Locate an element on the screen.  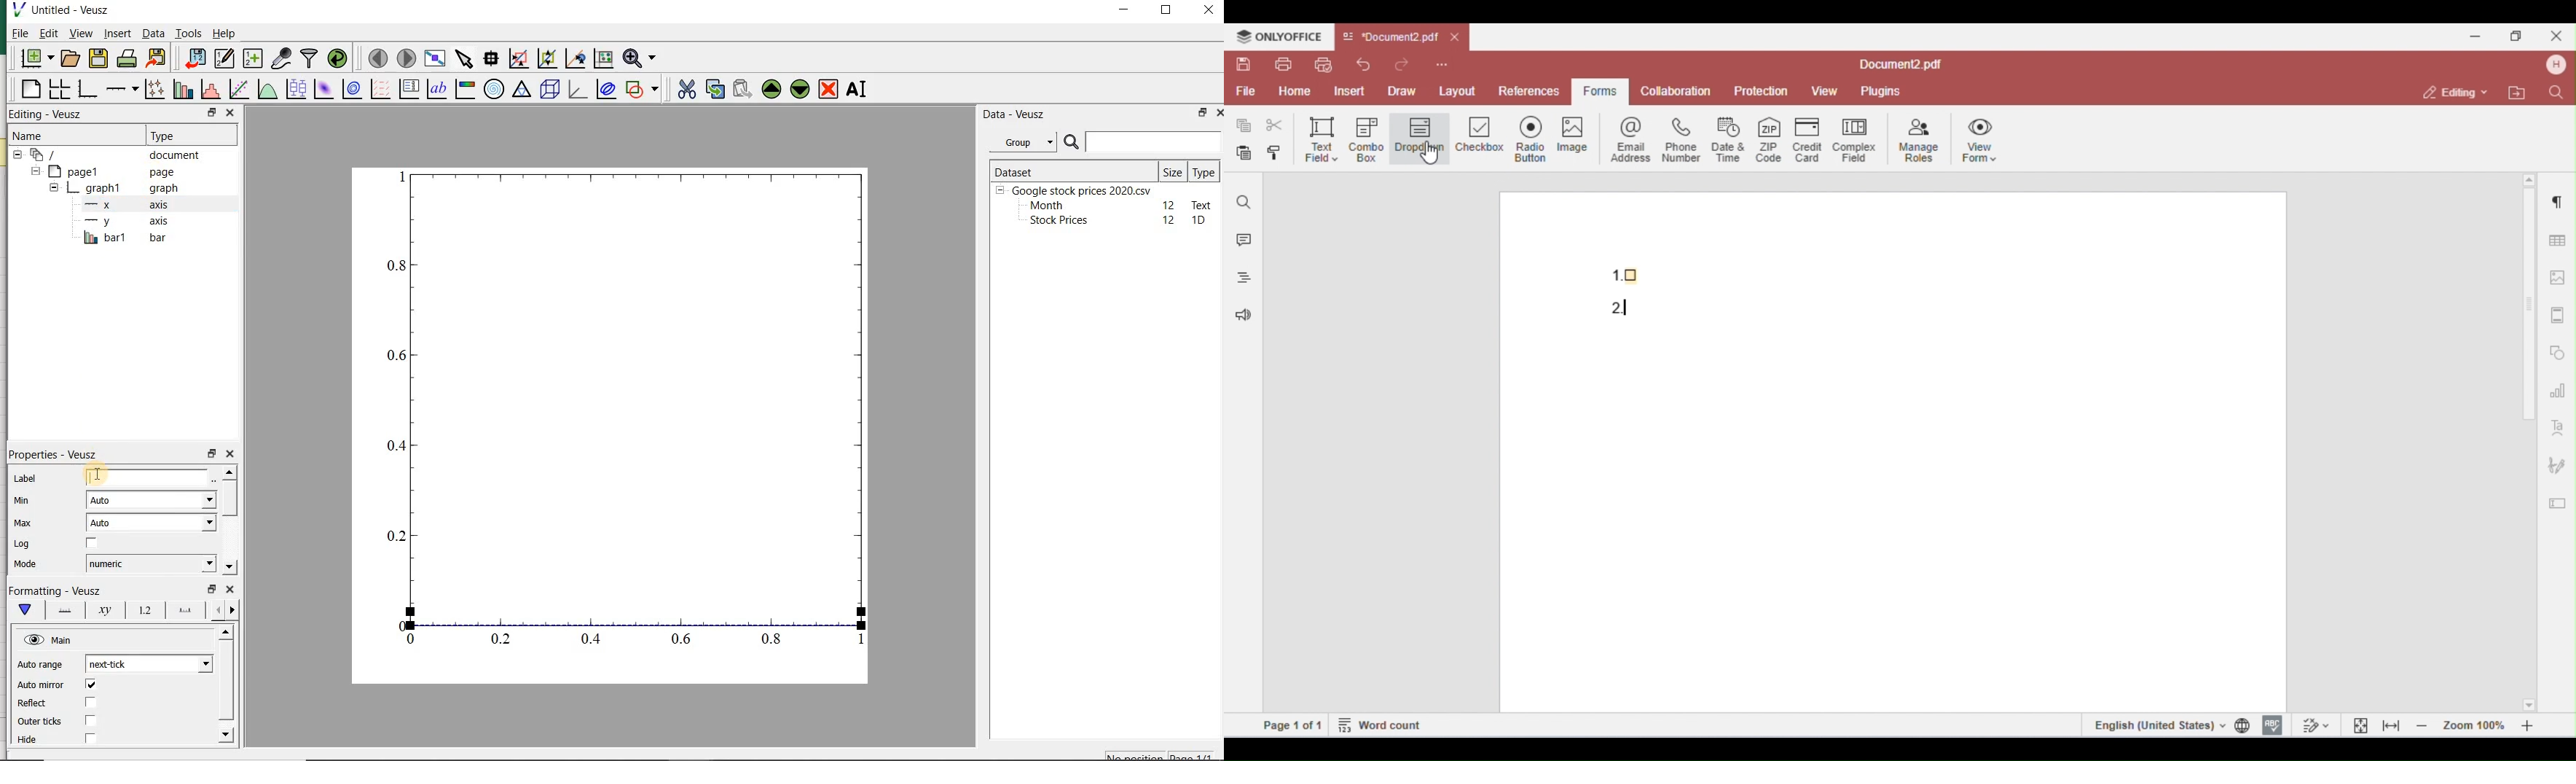
next tick is located at coordinates (146, 664).